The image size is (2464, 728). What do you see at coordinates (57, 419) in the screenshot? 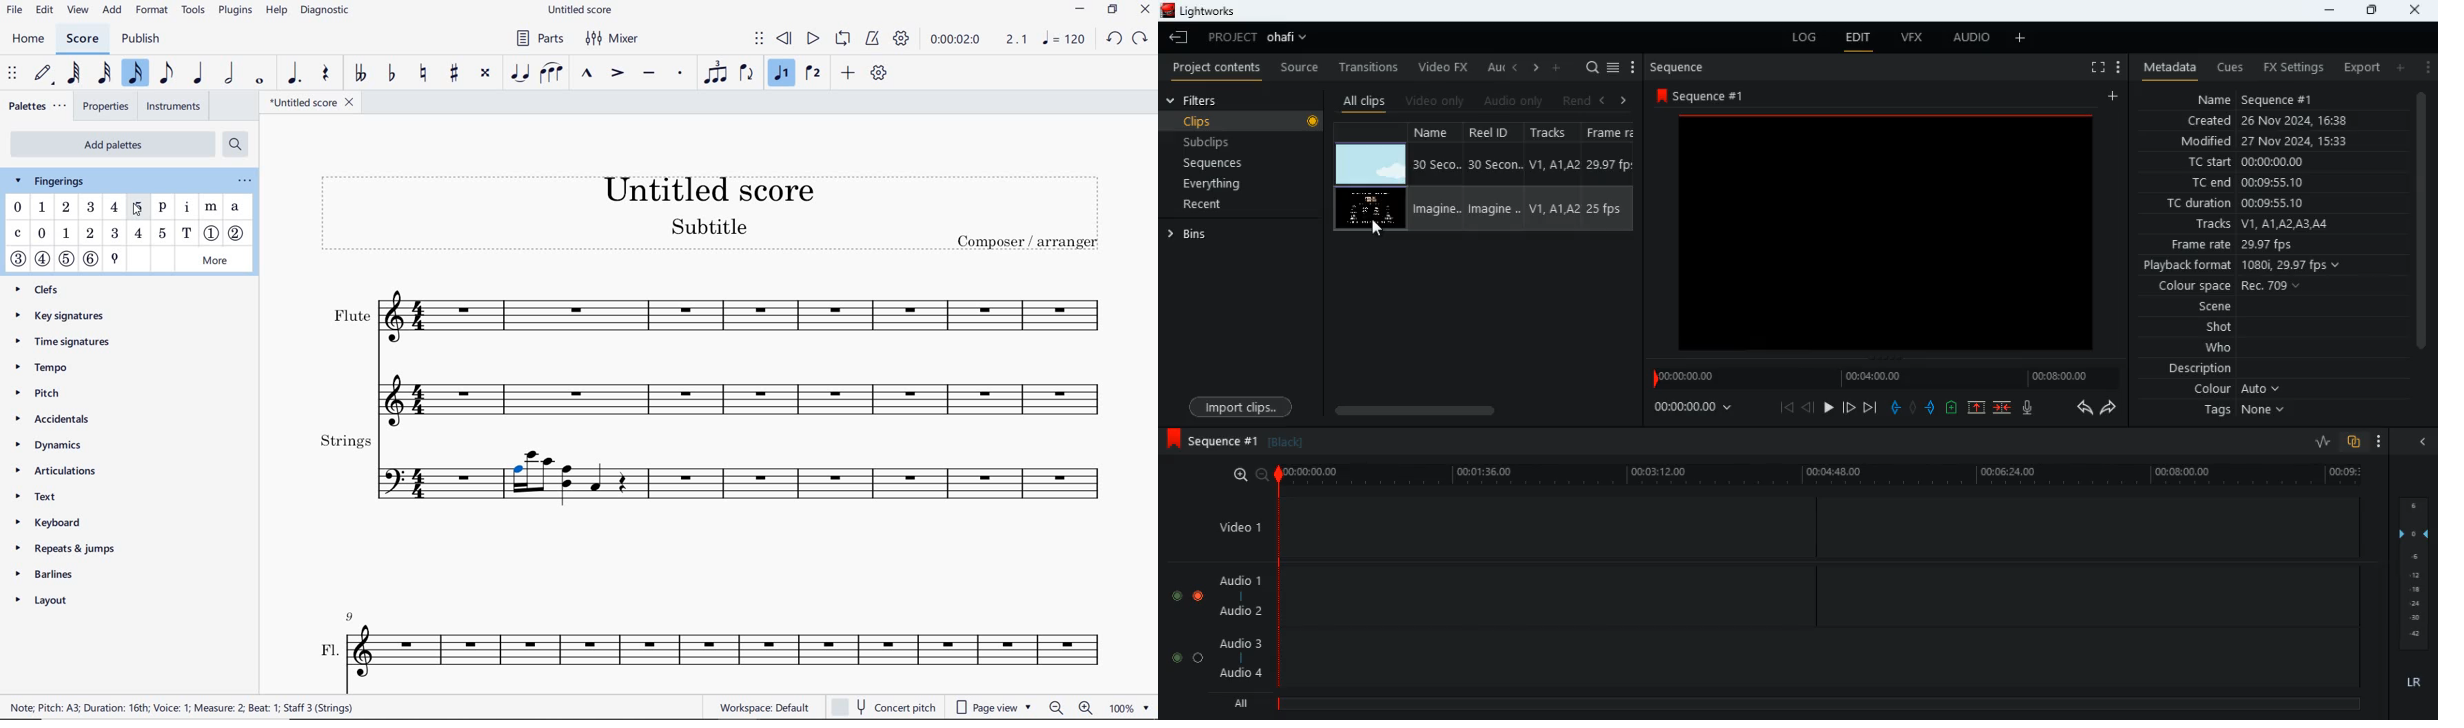
I see `accidentals` at bounding box center [57, 419].